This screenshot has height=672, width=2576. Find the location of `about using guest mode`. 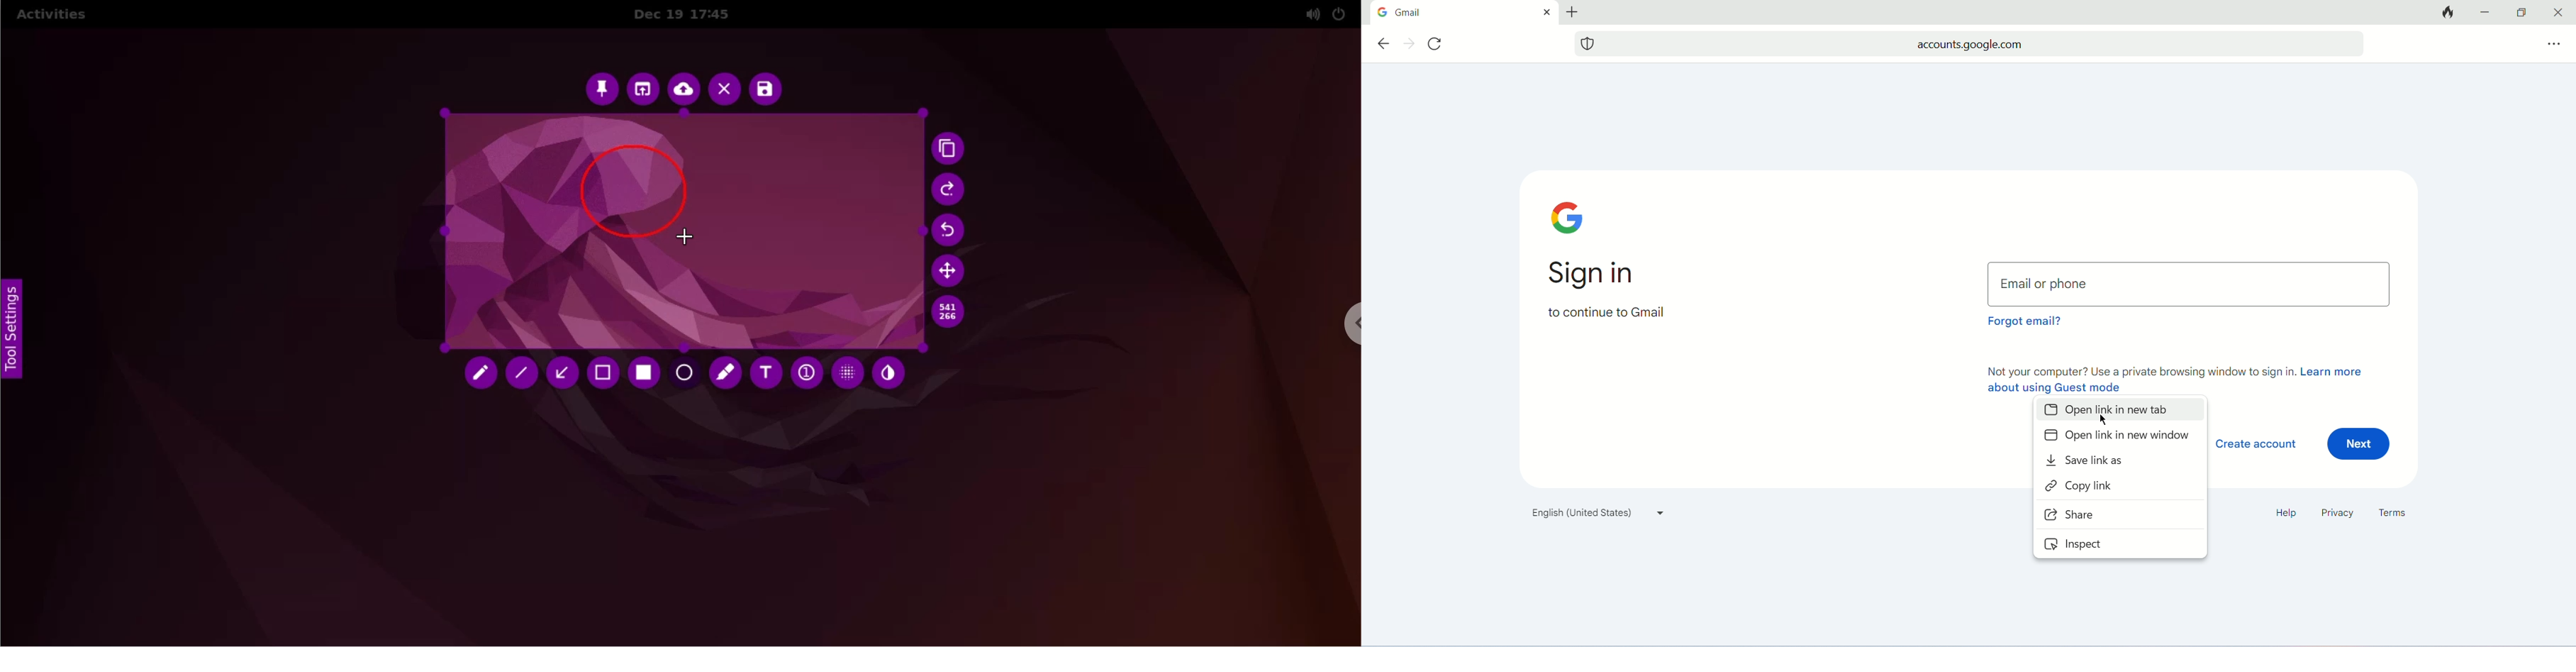

about using guest mode is located at coordinates (2057, 389).